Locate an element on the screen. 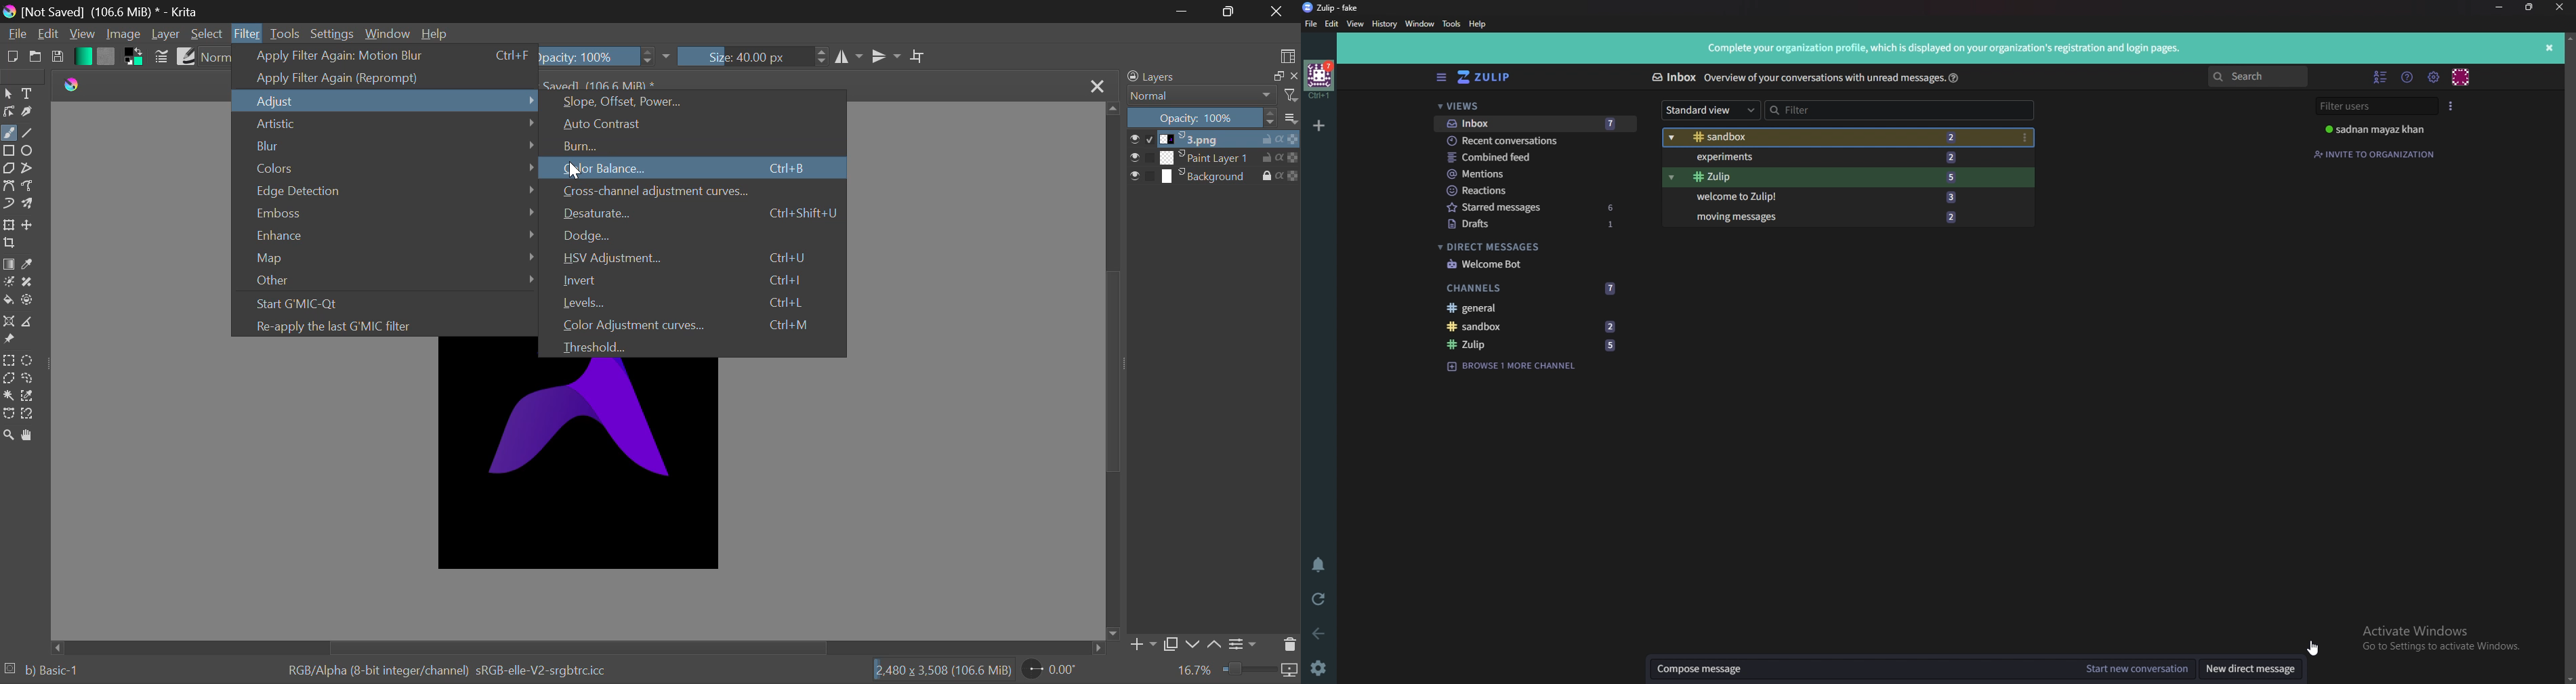  cursor is located at coordinates (2311, 648).